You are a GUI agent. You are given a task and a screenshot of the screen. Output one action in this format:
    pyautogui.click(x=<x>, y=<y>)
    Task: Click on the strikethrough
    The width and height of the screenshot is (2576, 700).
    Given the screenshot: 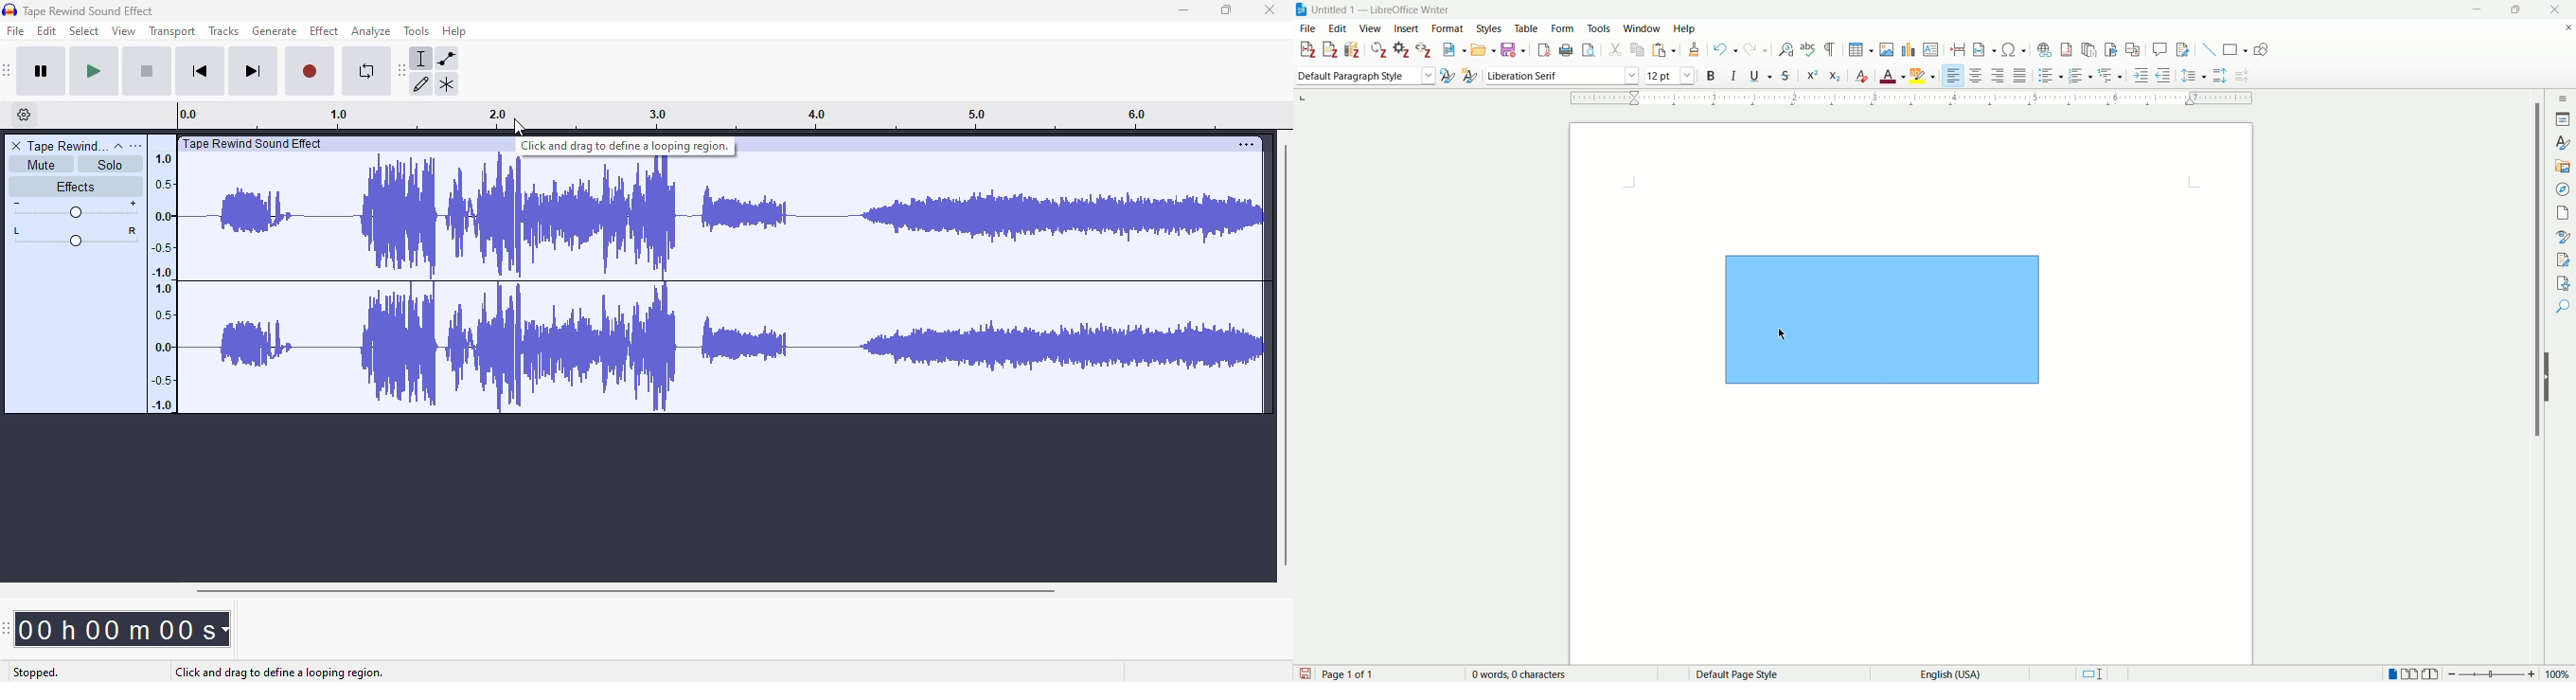 What is the action you would take?
    pyautogui.click(x=1785, y=76)
    